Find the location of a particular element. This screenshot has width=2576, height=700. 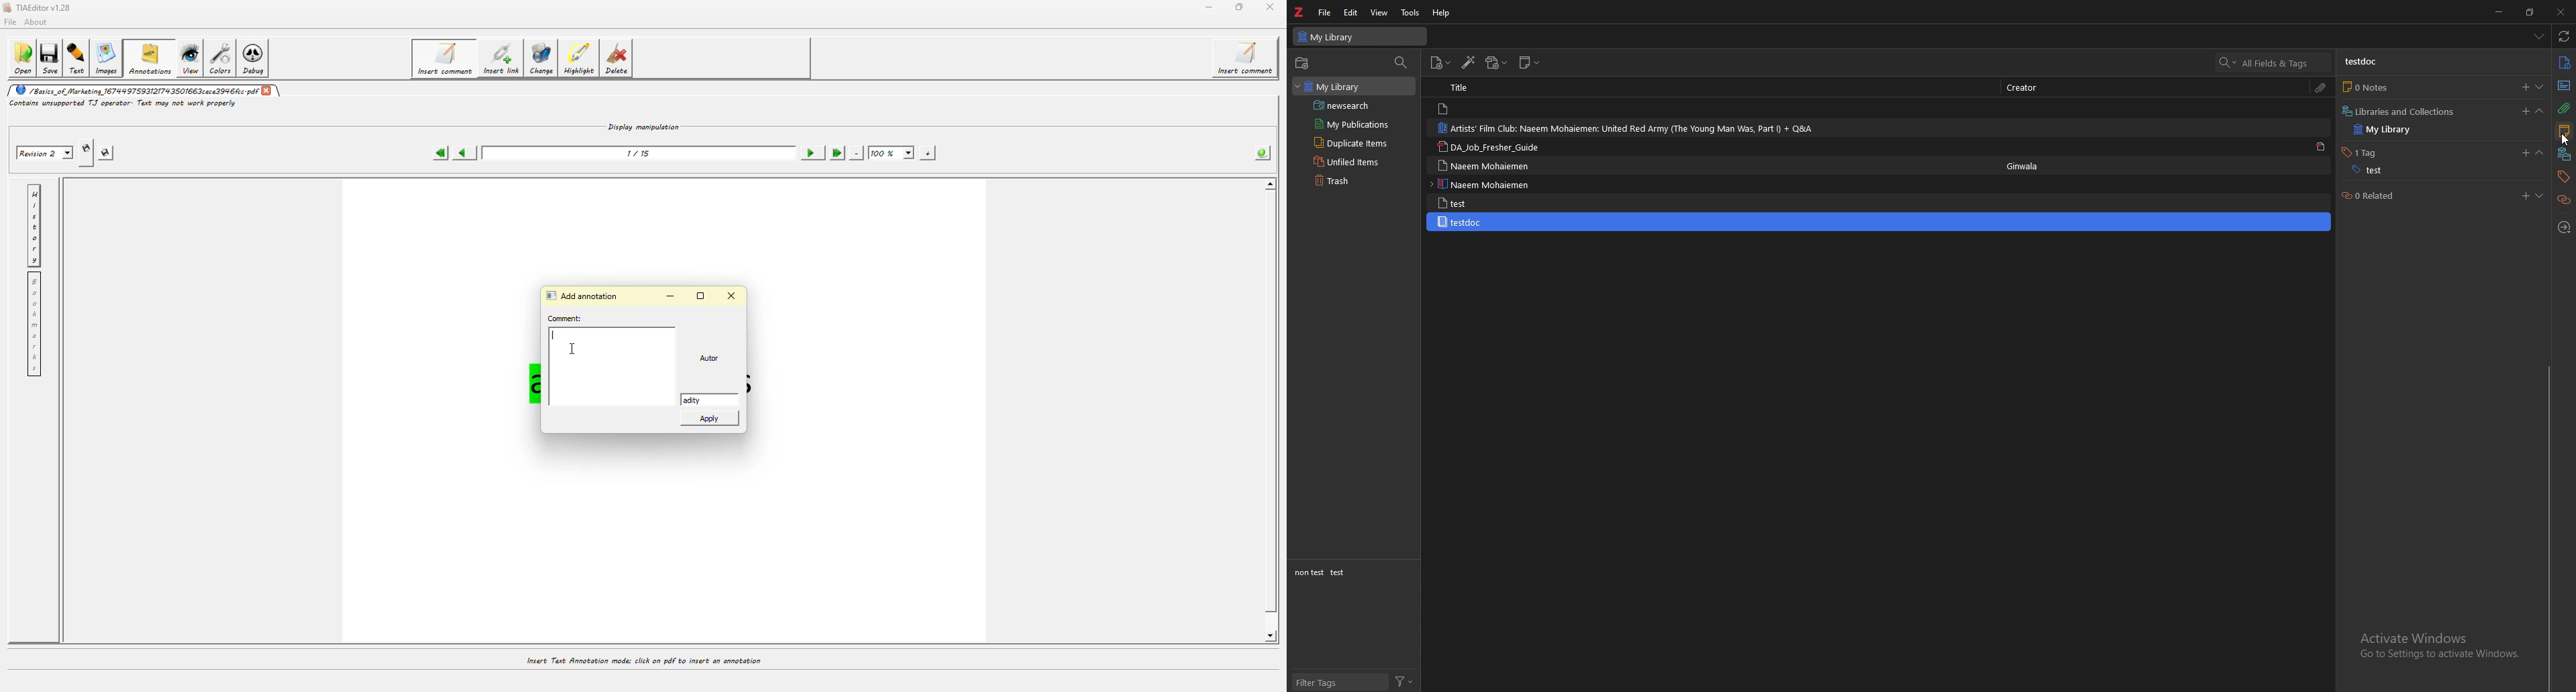

title is located at coordinates (1469, 88).